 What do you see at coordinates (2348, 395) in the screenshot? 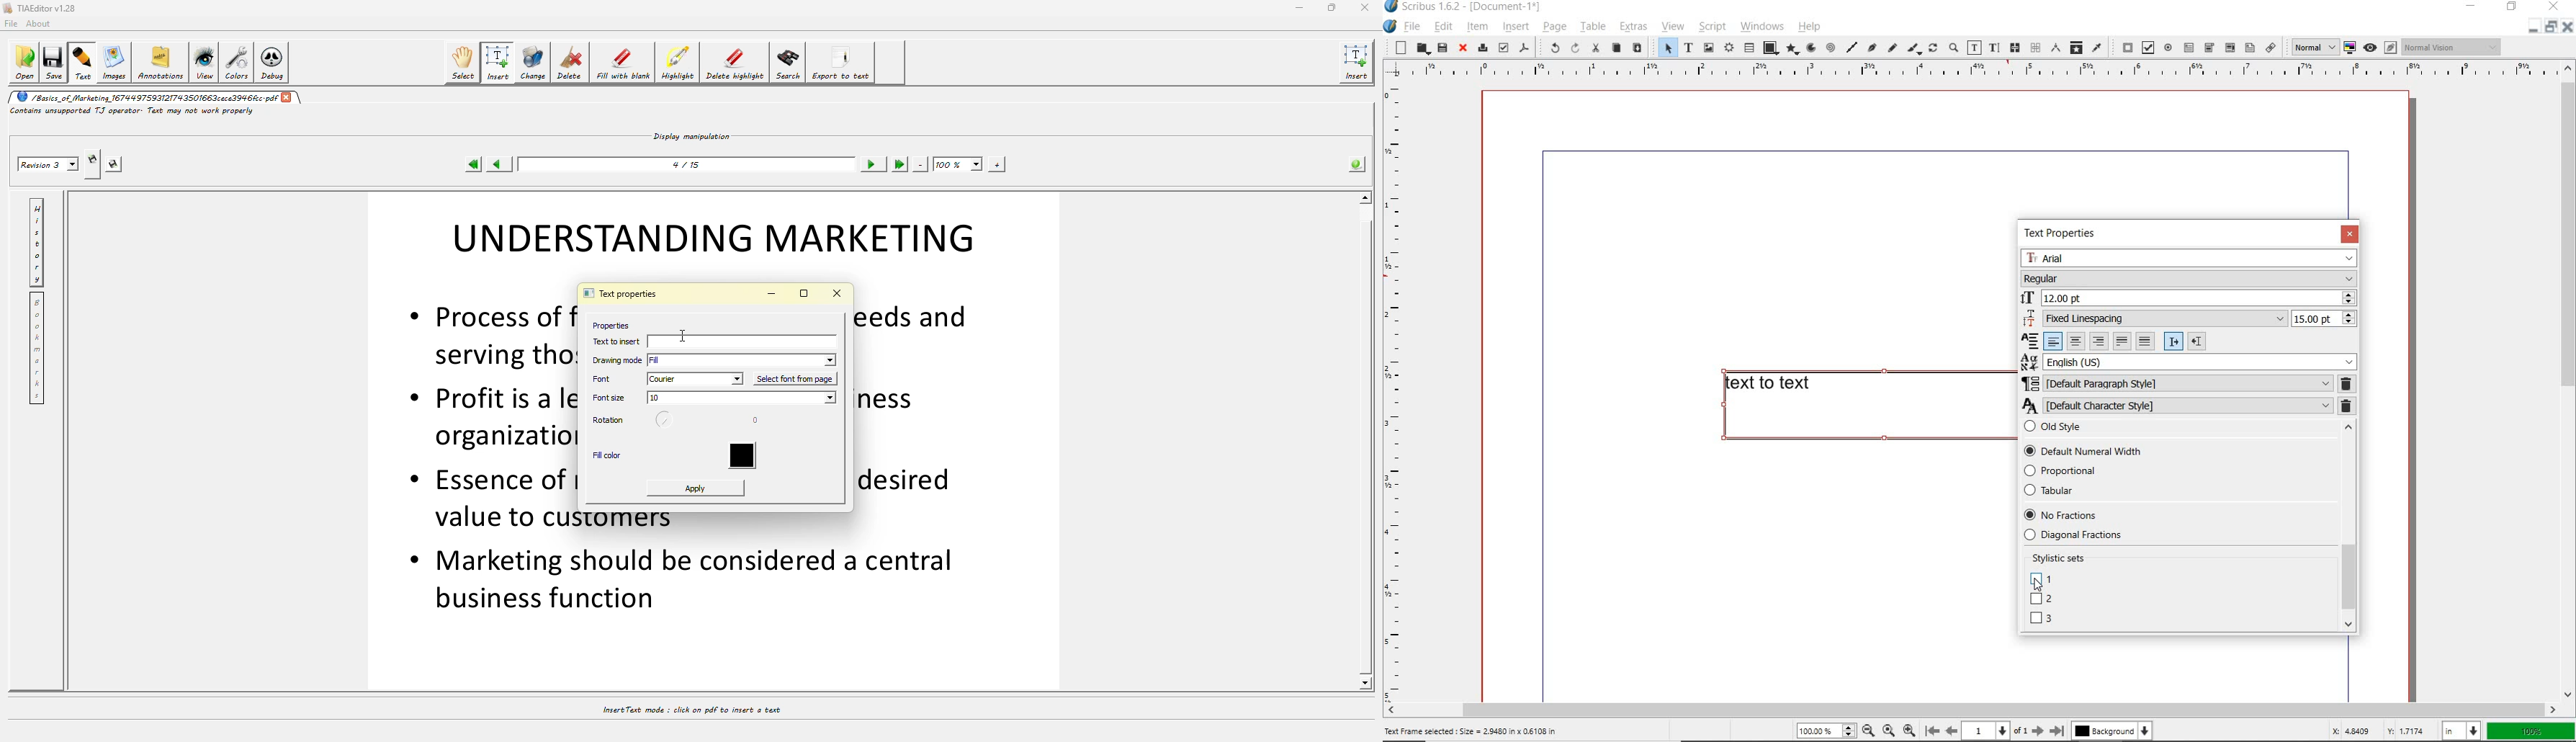
I see `REMOVE` at bounding box center [2348, 395].